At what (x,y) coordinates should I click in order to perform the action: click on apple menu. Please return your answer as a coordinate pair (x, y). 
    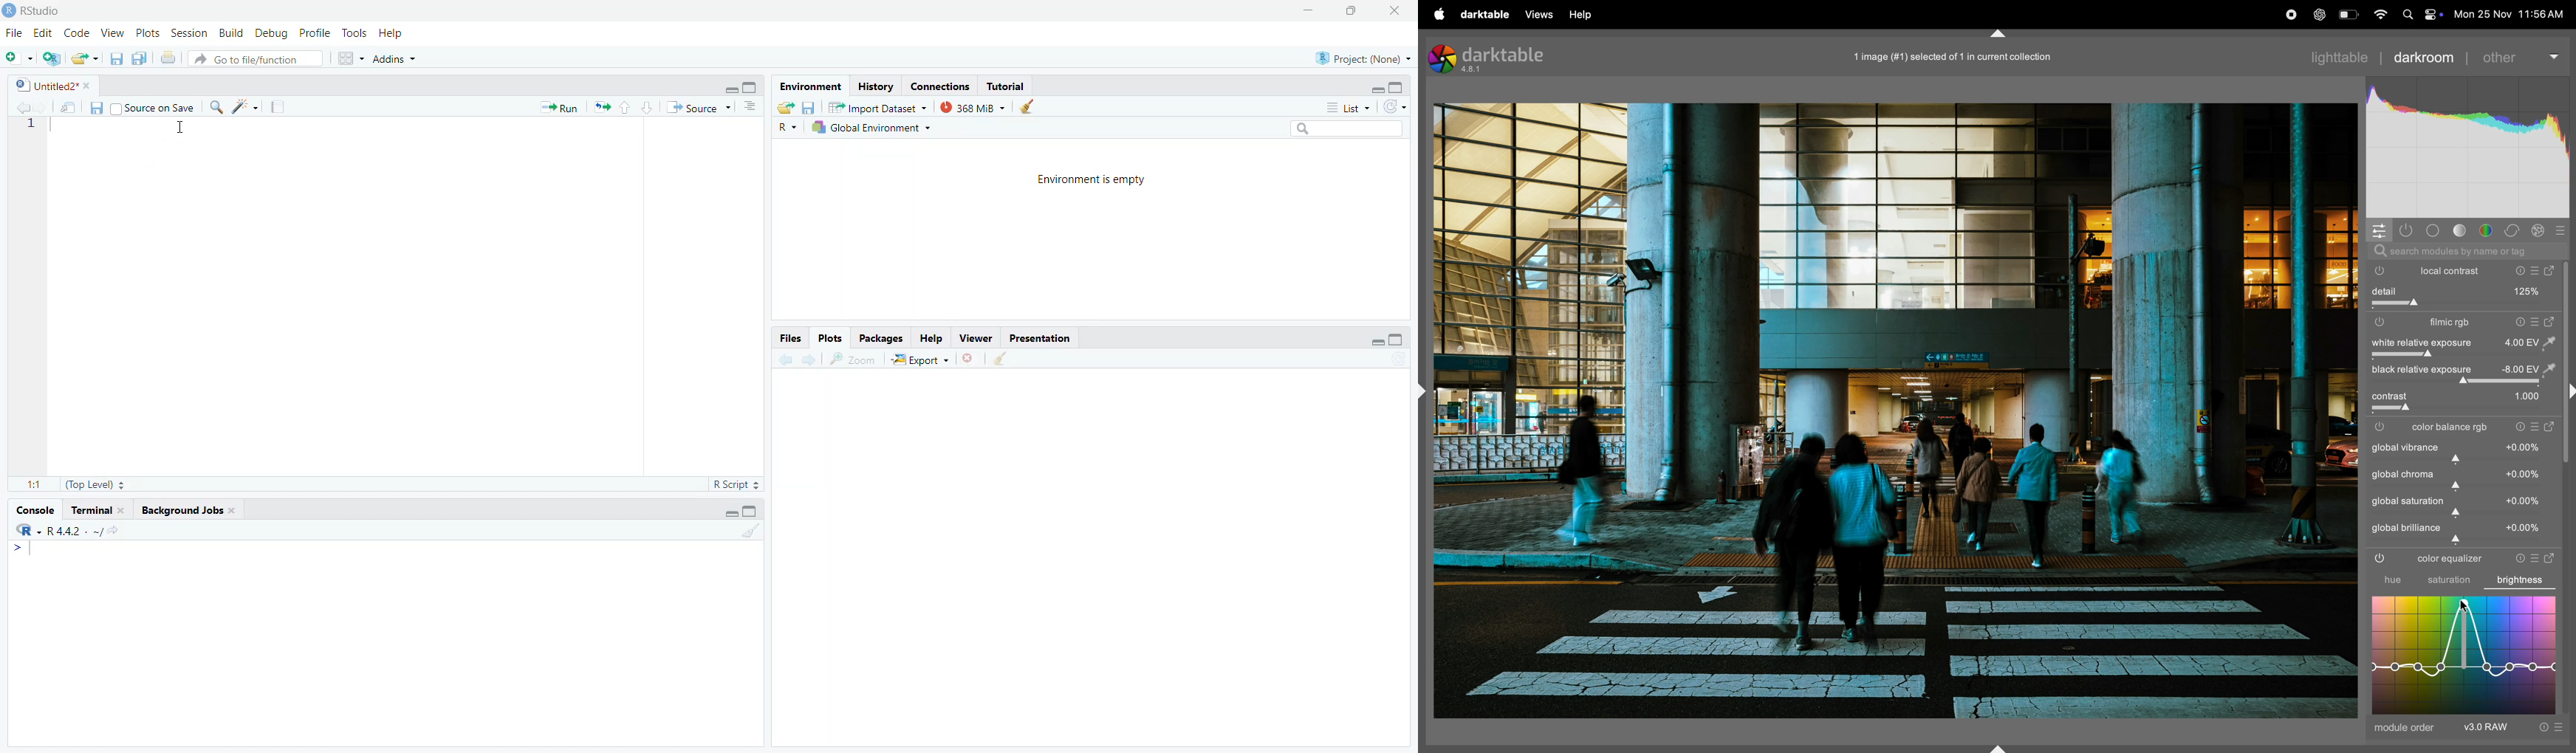
    Looking at the image, I should click on (1439, 14).